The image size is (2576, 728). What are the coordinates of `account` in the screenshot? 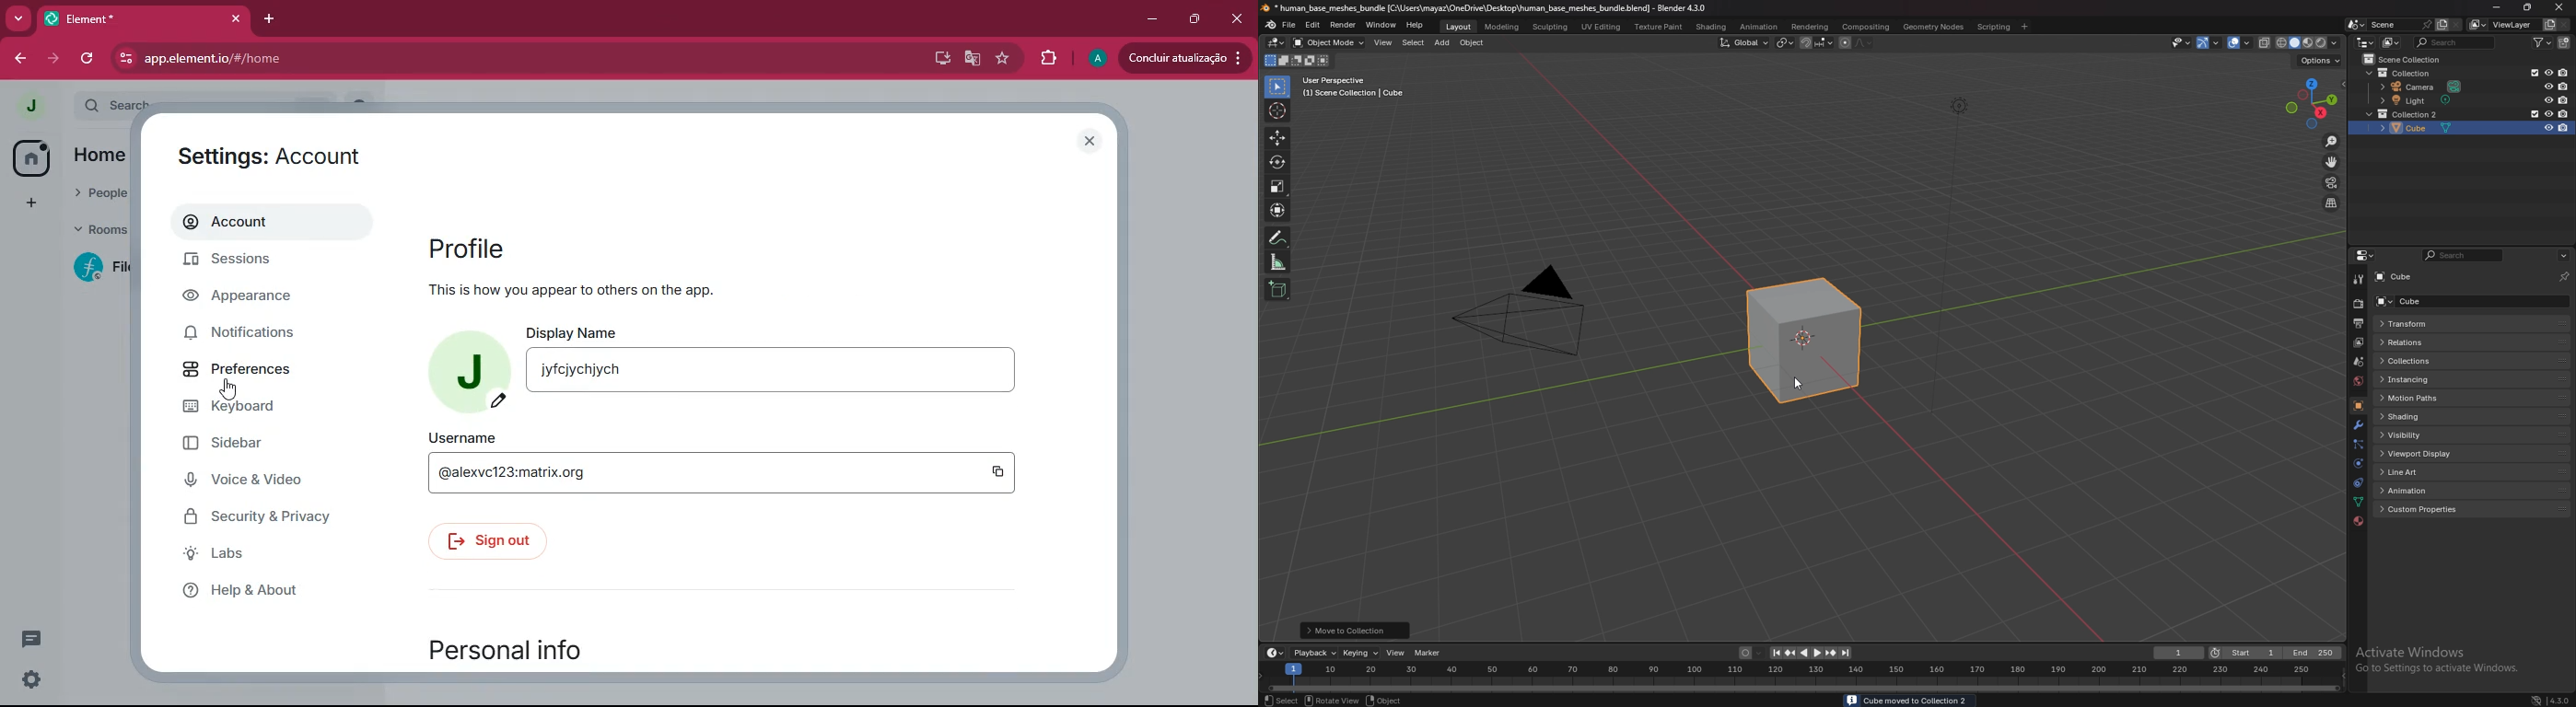 It's located at (267, 223).